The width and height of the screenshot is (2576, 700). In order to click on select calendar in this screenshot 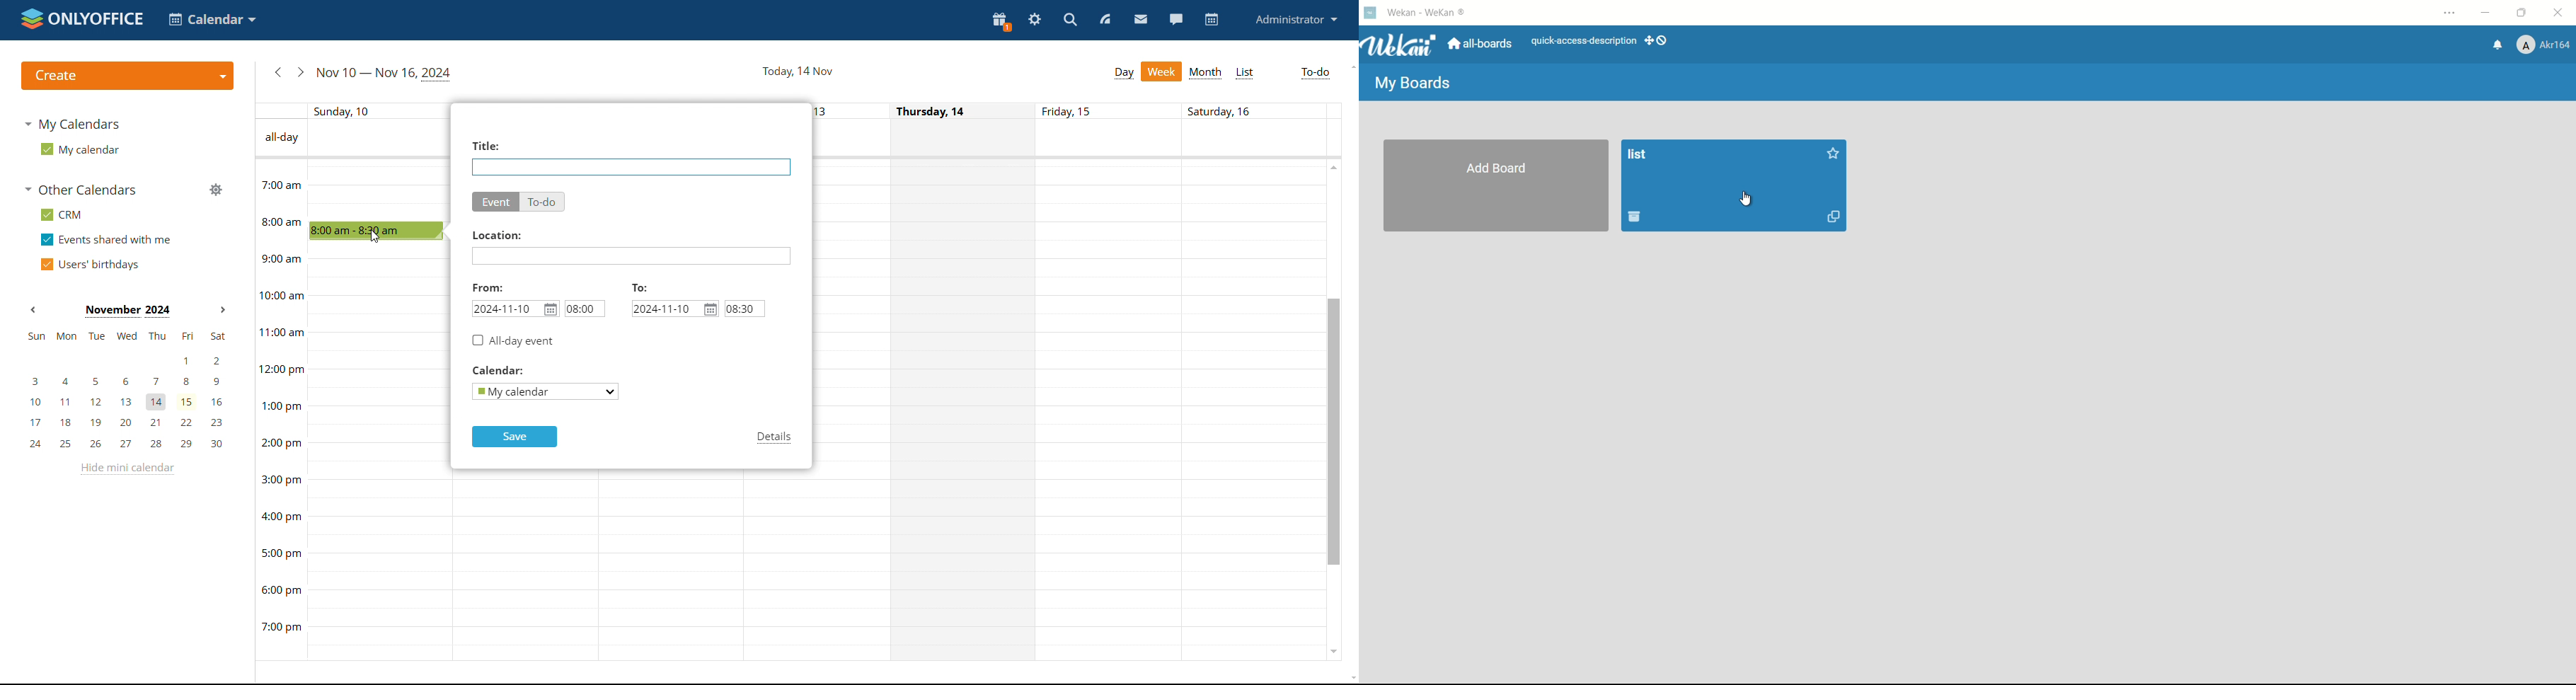, I will do `click(544, 391)`.